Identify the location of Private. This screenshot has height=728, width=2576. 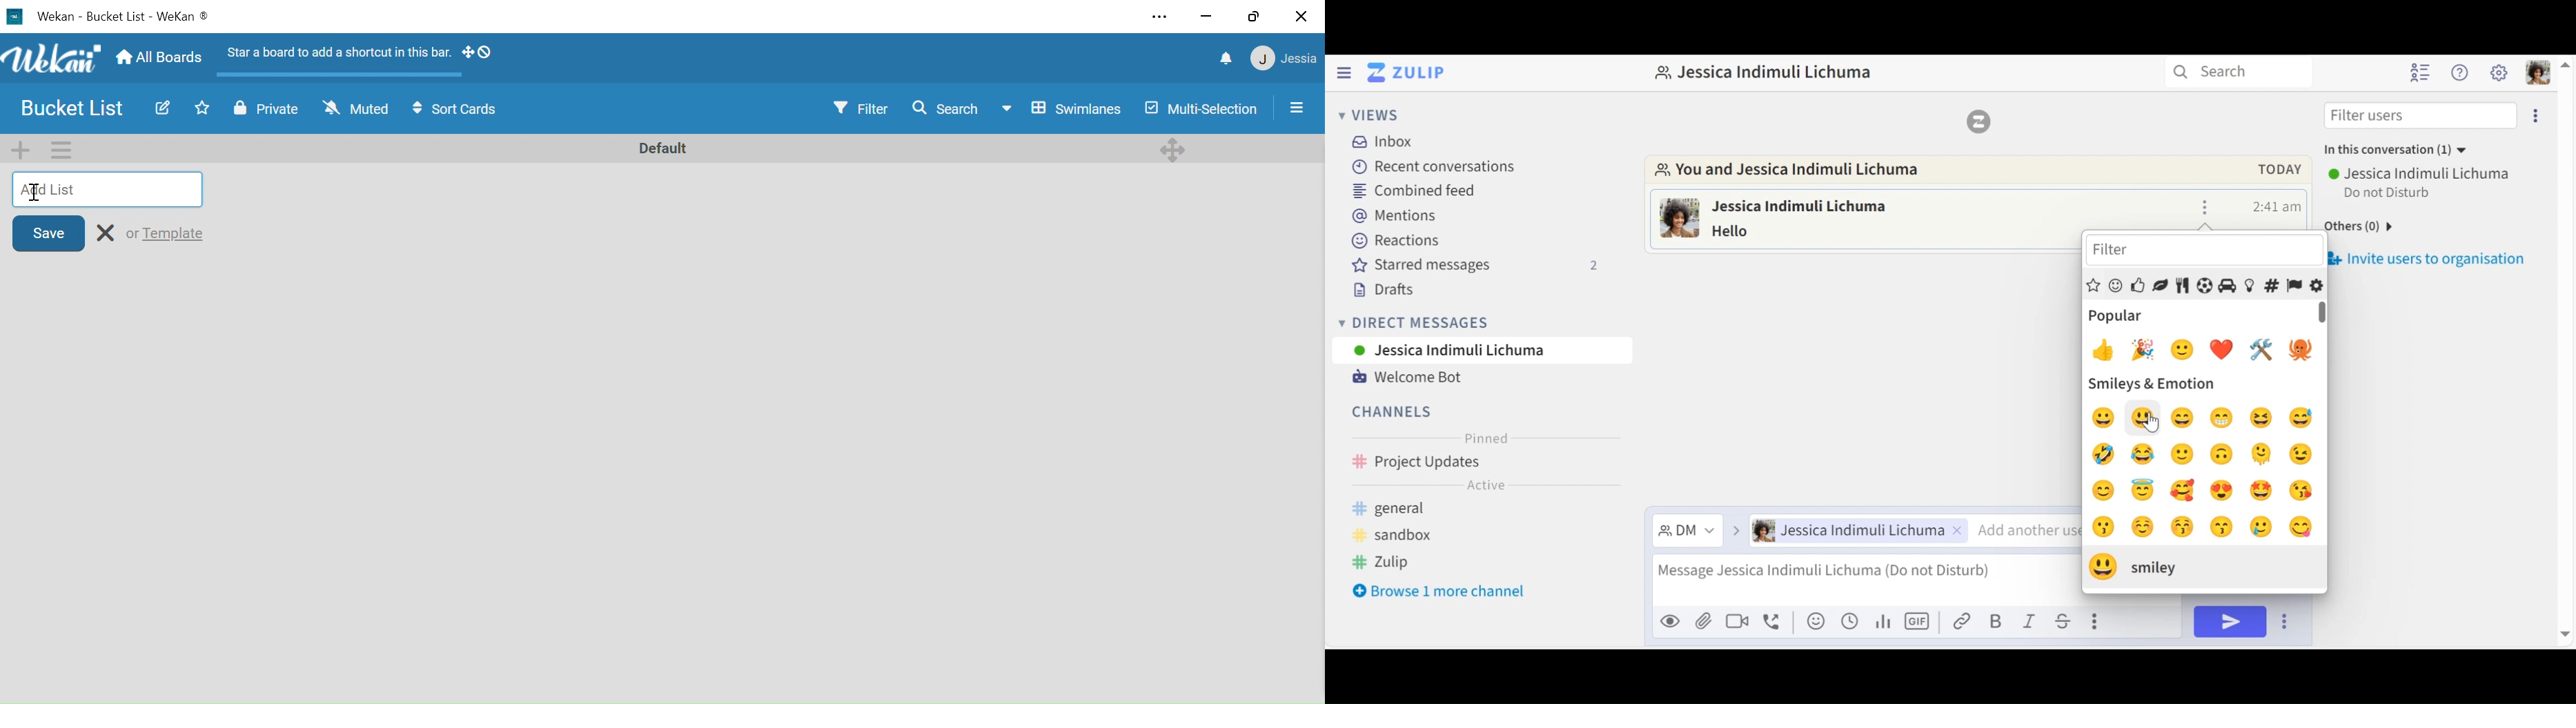
(266, 111).